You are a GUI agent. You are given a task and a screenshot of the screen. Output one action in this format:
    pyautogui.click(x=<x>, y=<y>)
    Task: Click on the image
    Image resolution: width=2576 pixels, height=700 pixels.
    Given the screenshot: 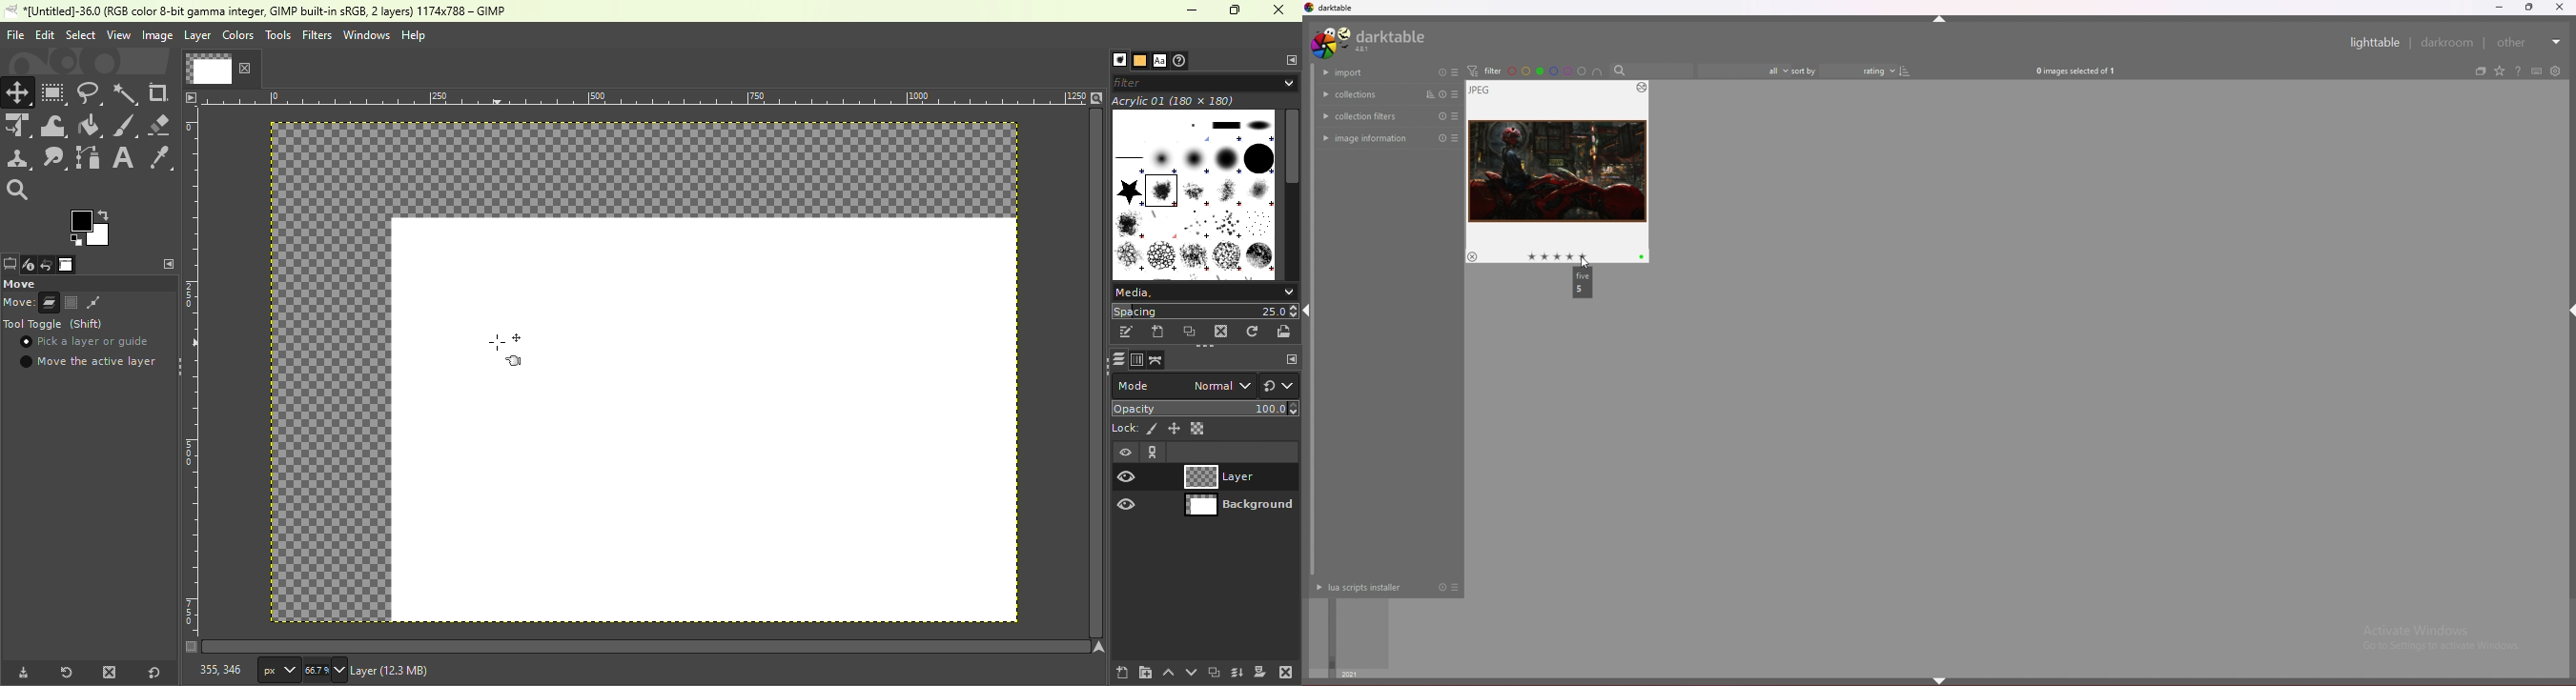 What is the action you would take?
    pyautogui.click(x=1557, y=171)
    